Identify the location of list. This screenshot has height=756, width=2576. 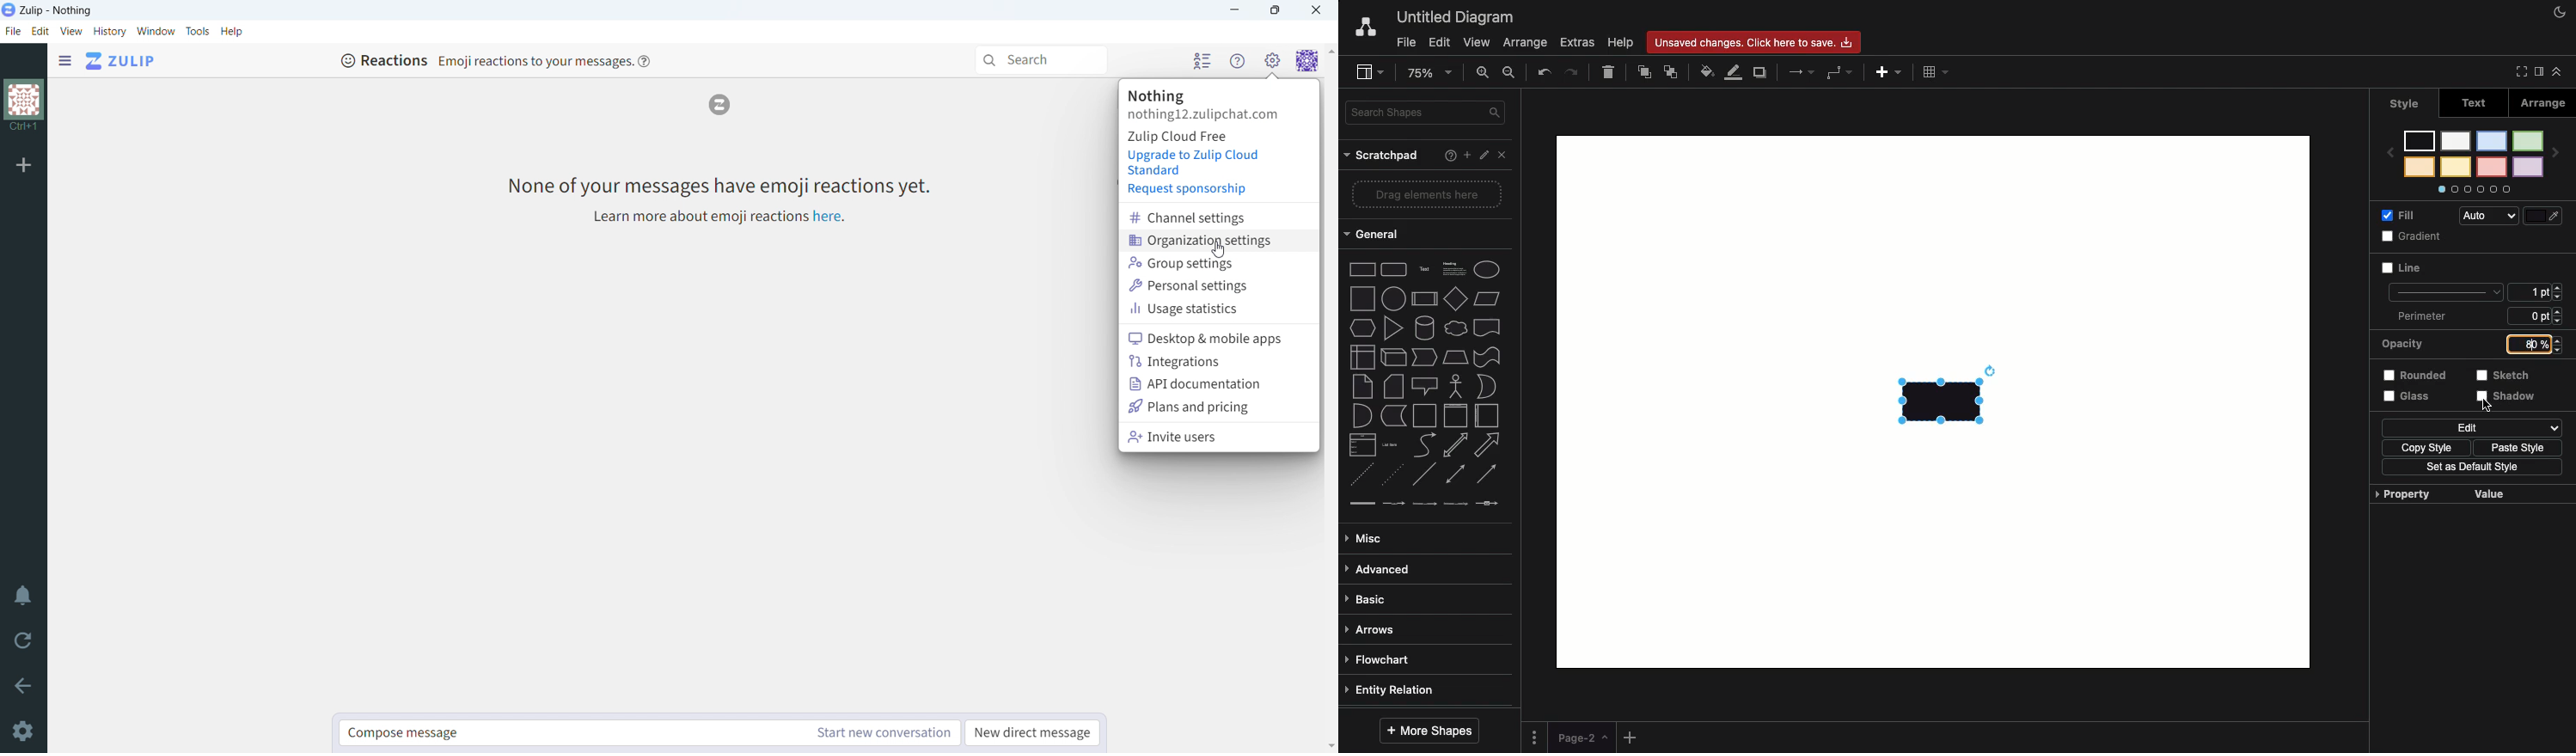
(1360, 444).